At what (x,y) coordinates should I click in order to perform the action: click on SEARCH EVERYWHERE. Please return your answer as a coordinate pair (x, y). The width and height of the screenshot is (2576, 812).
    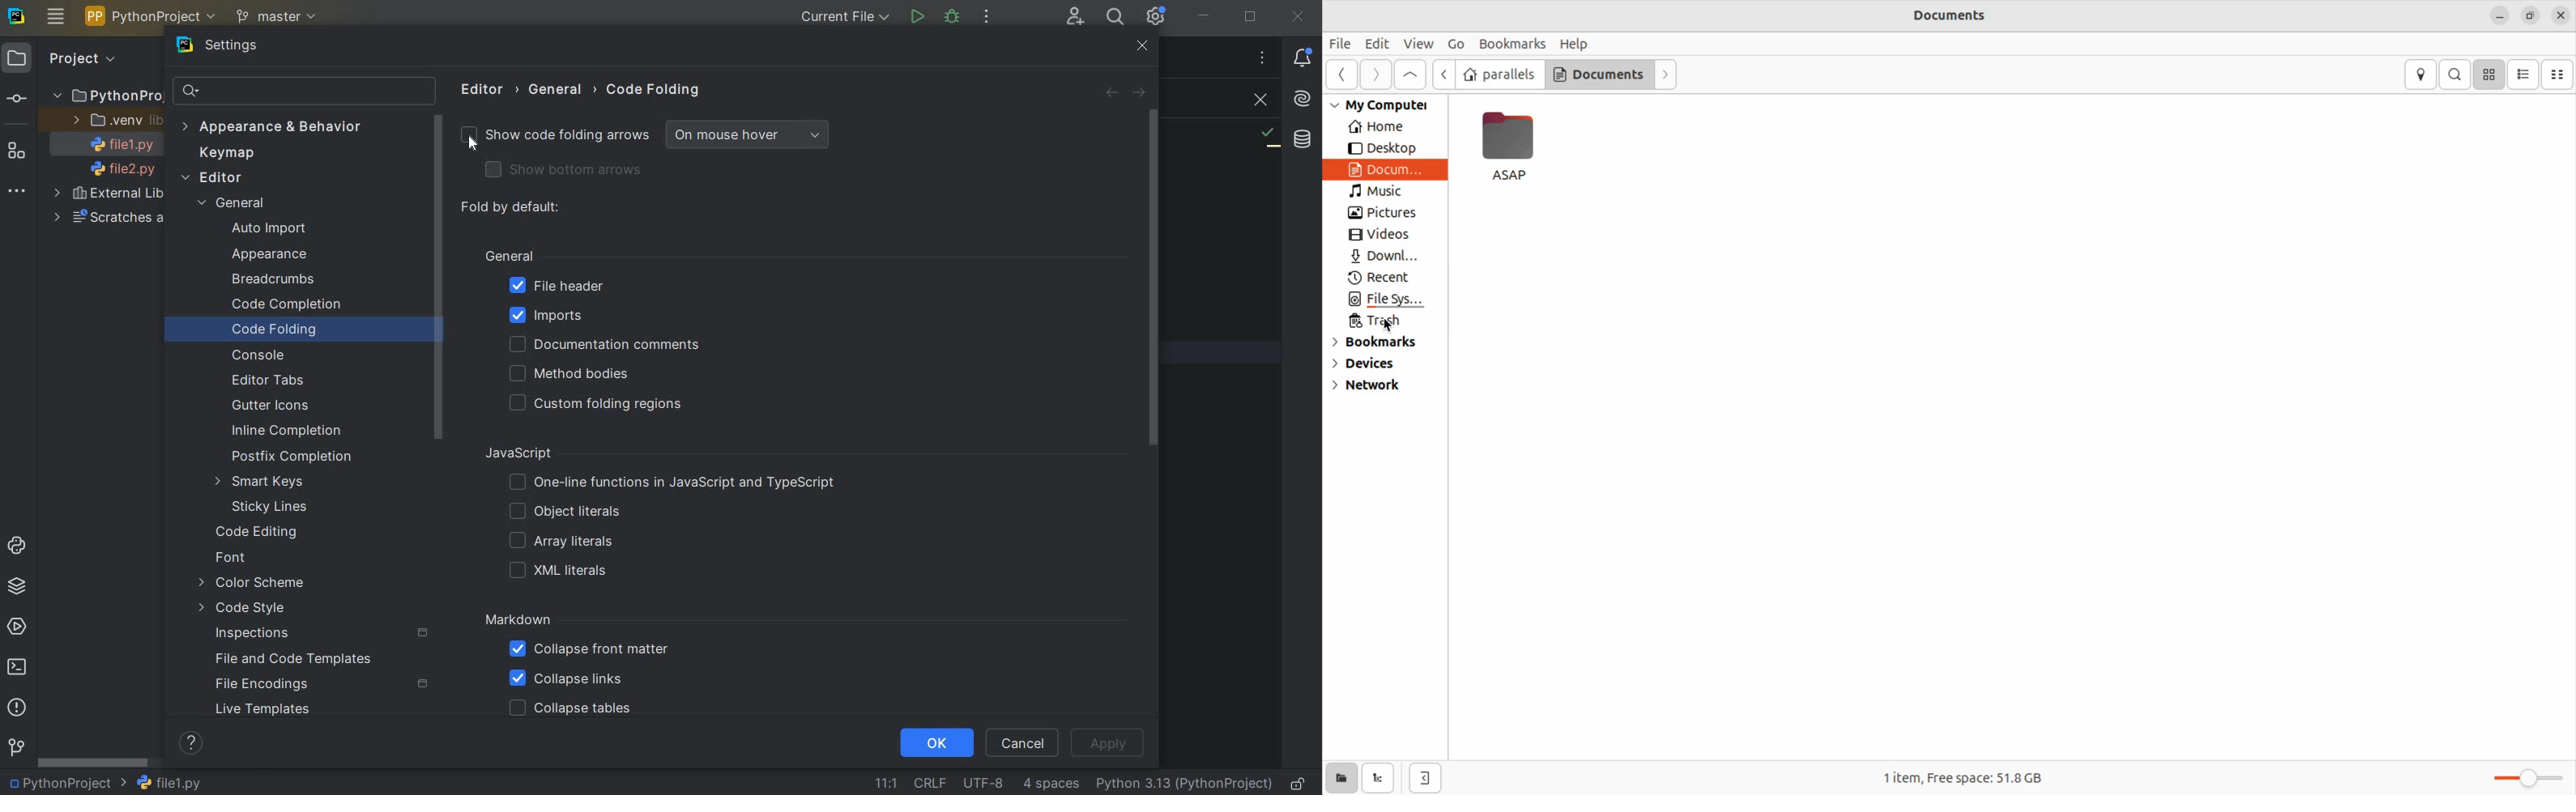
    Looking at the image, I should click on (1115, 17).